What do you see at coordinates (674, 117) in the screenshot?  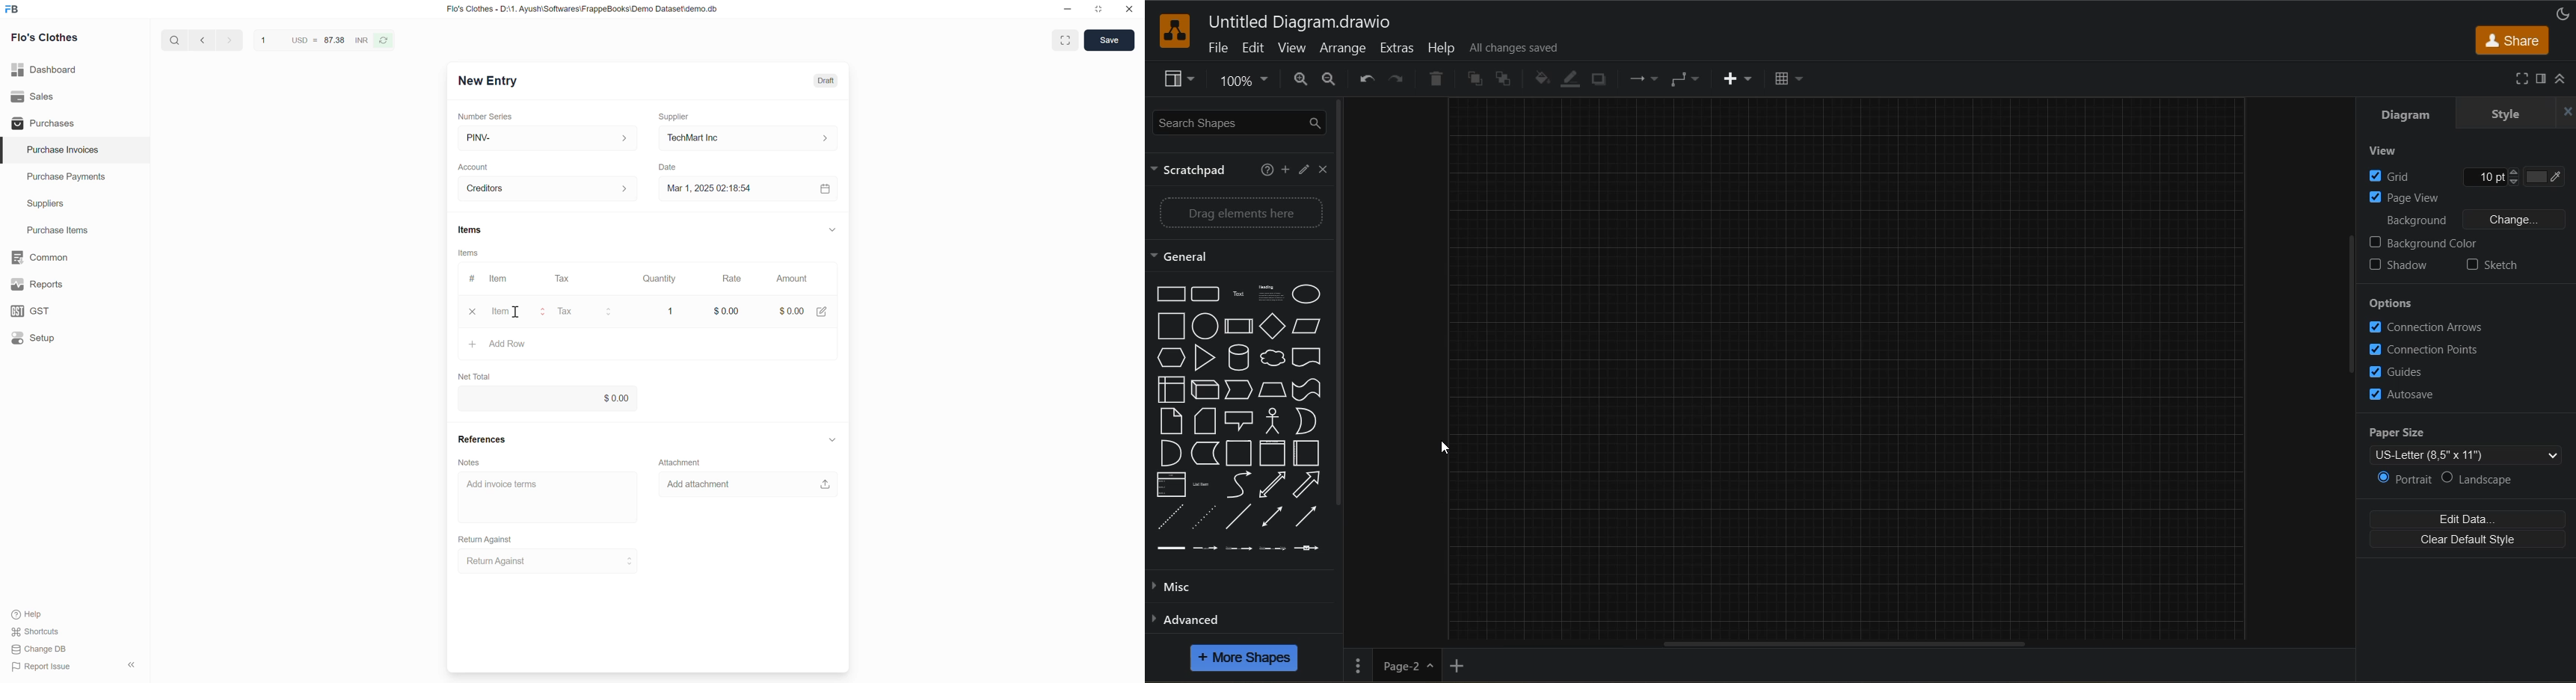 I see `Supplier` at bounding box center [674, 117].